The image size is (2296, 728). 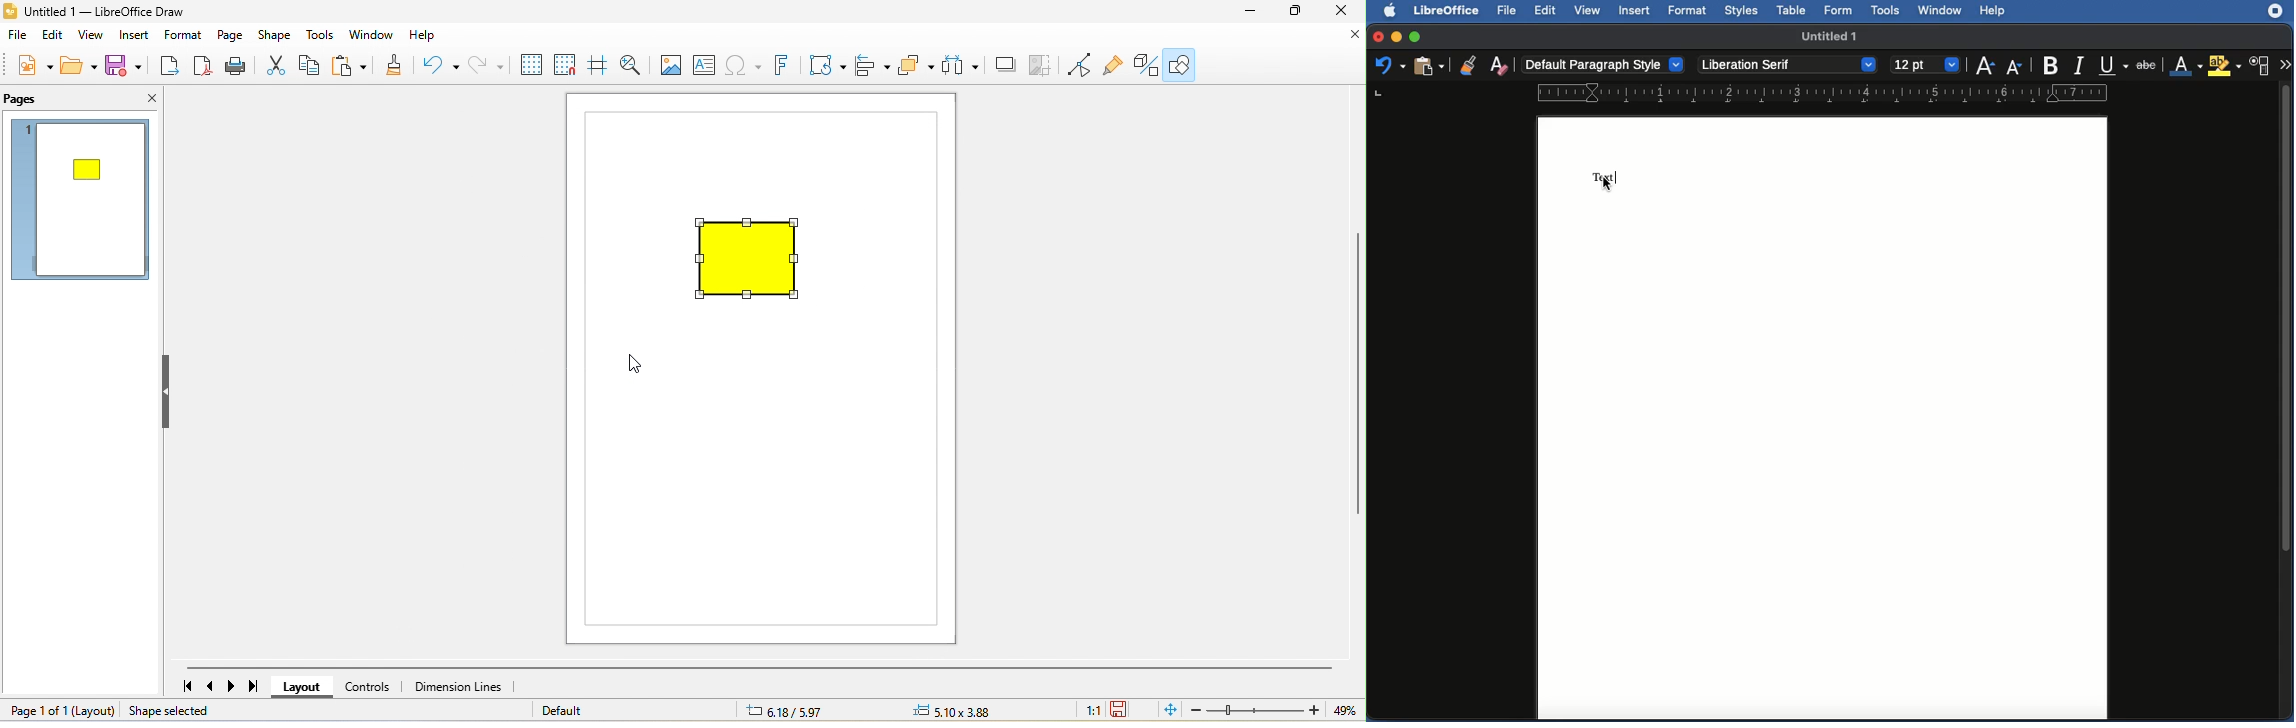 What do you see at coordinates (770, 667) in the screenshot?
I see `horizontal scroll bar` at bounding box center [770, 667].